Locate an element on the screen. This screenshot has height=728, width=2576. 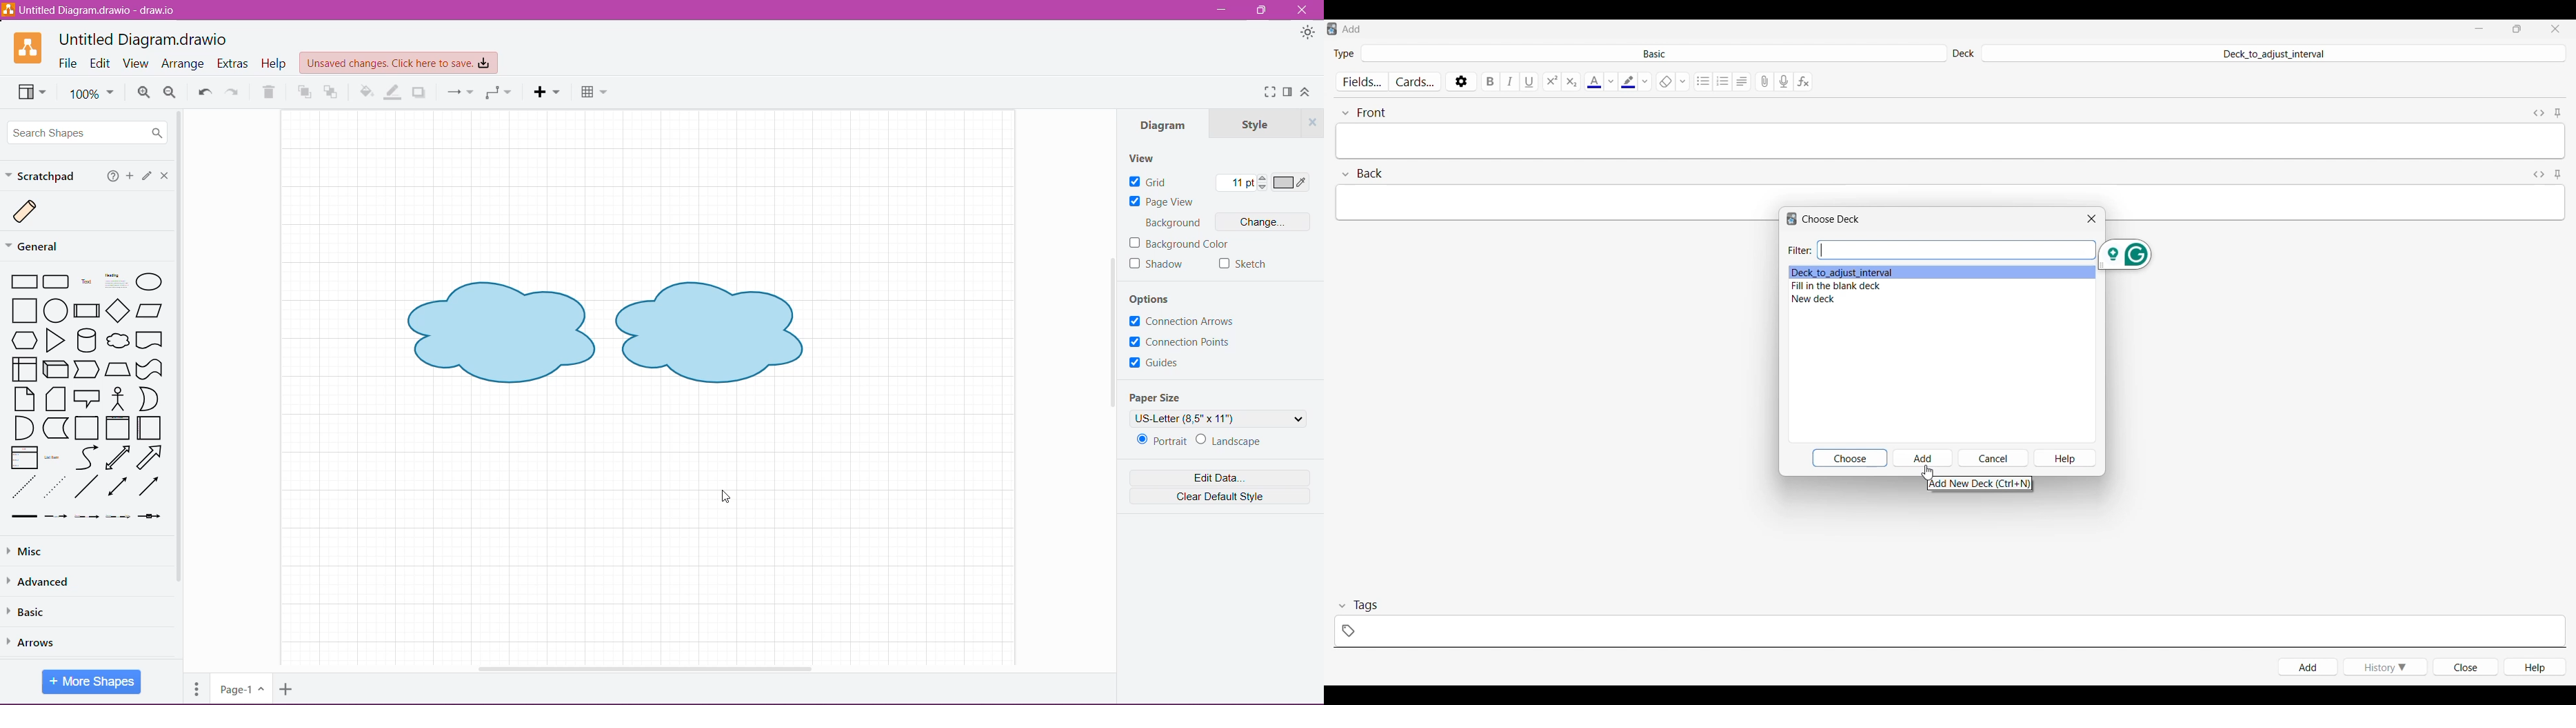
Collapse Back field is located at coordinates (1363, 174).